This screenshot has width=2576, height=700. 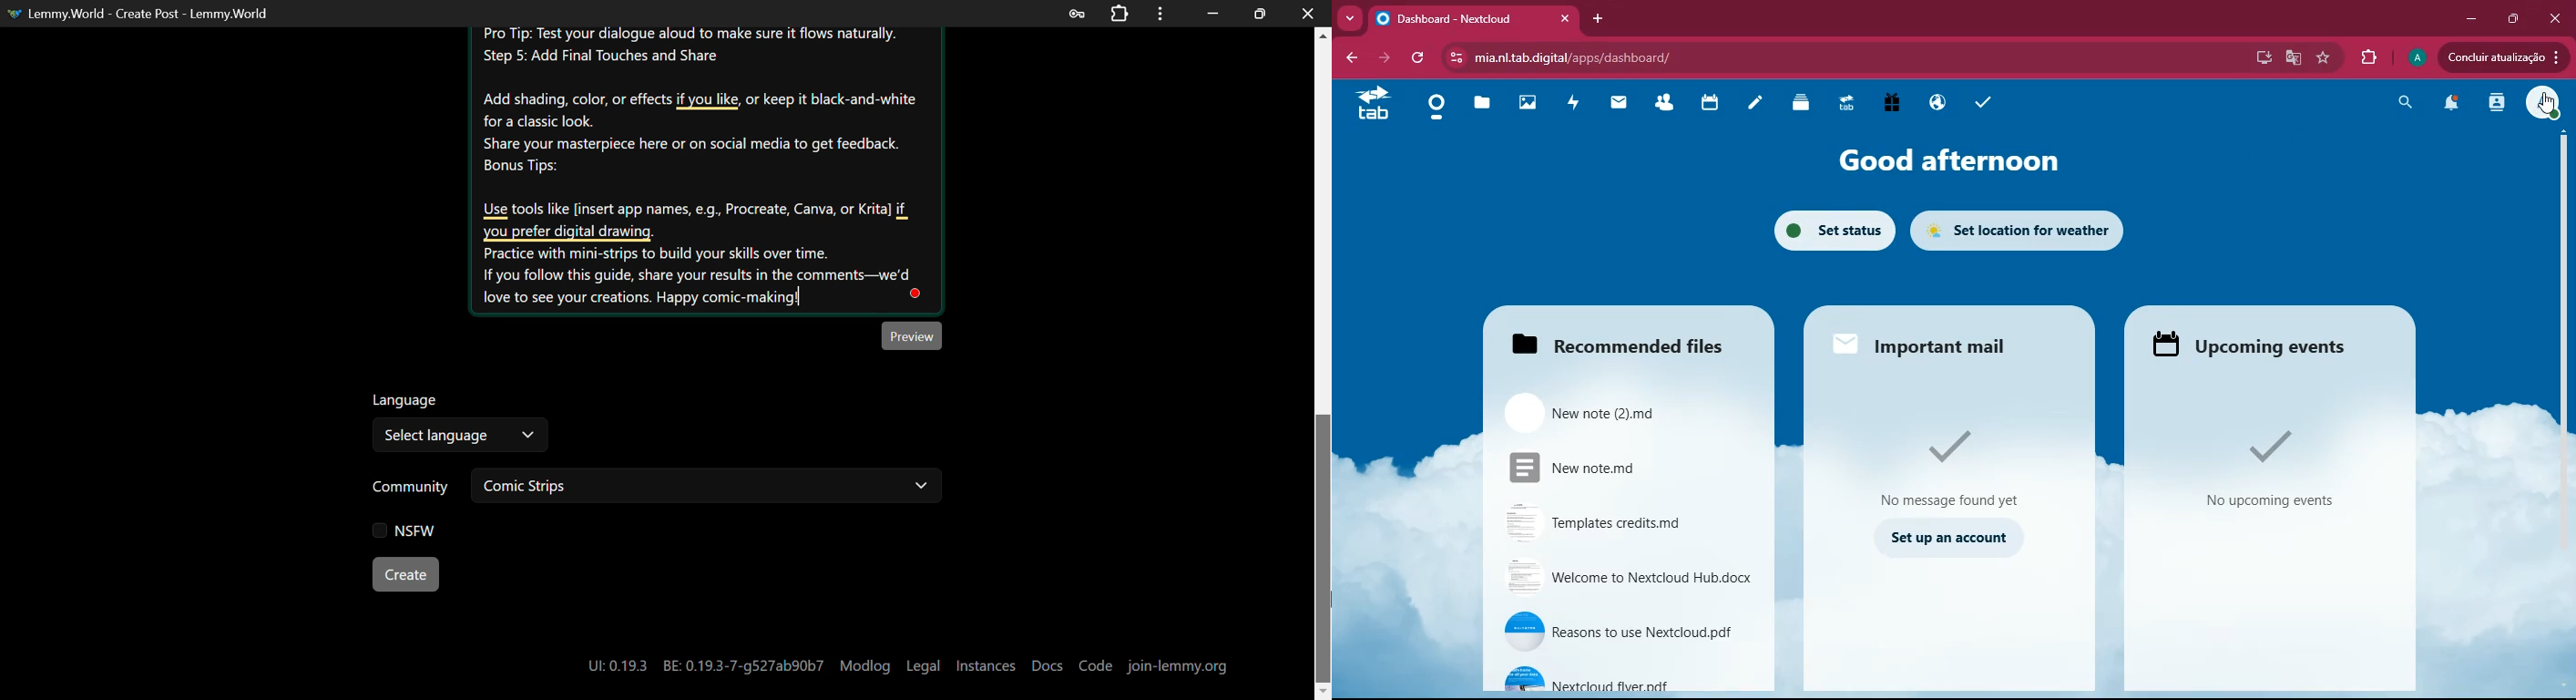 What do you see at coordinates (1626, 577) in the screenshot?
I see `file` at bounding box center [1626, 577].